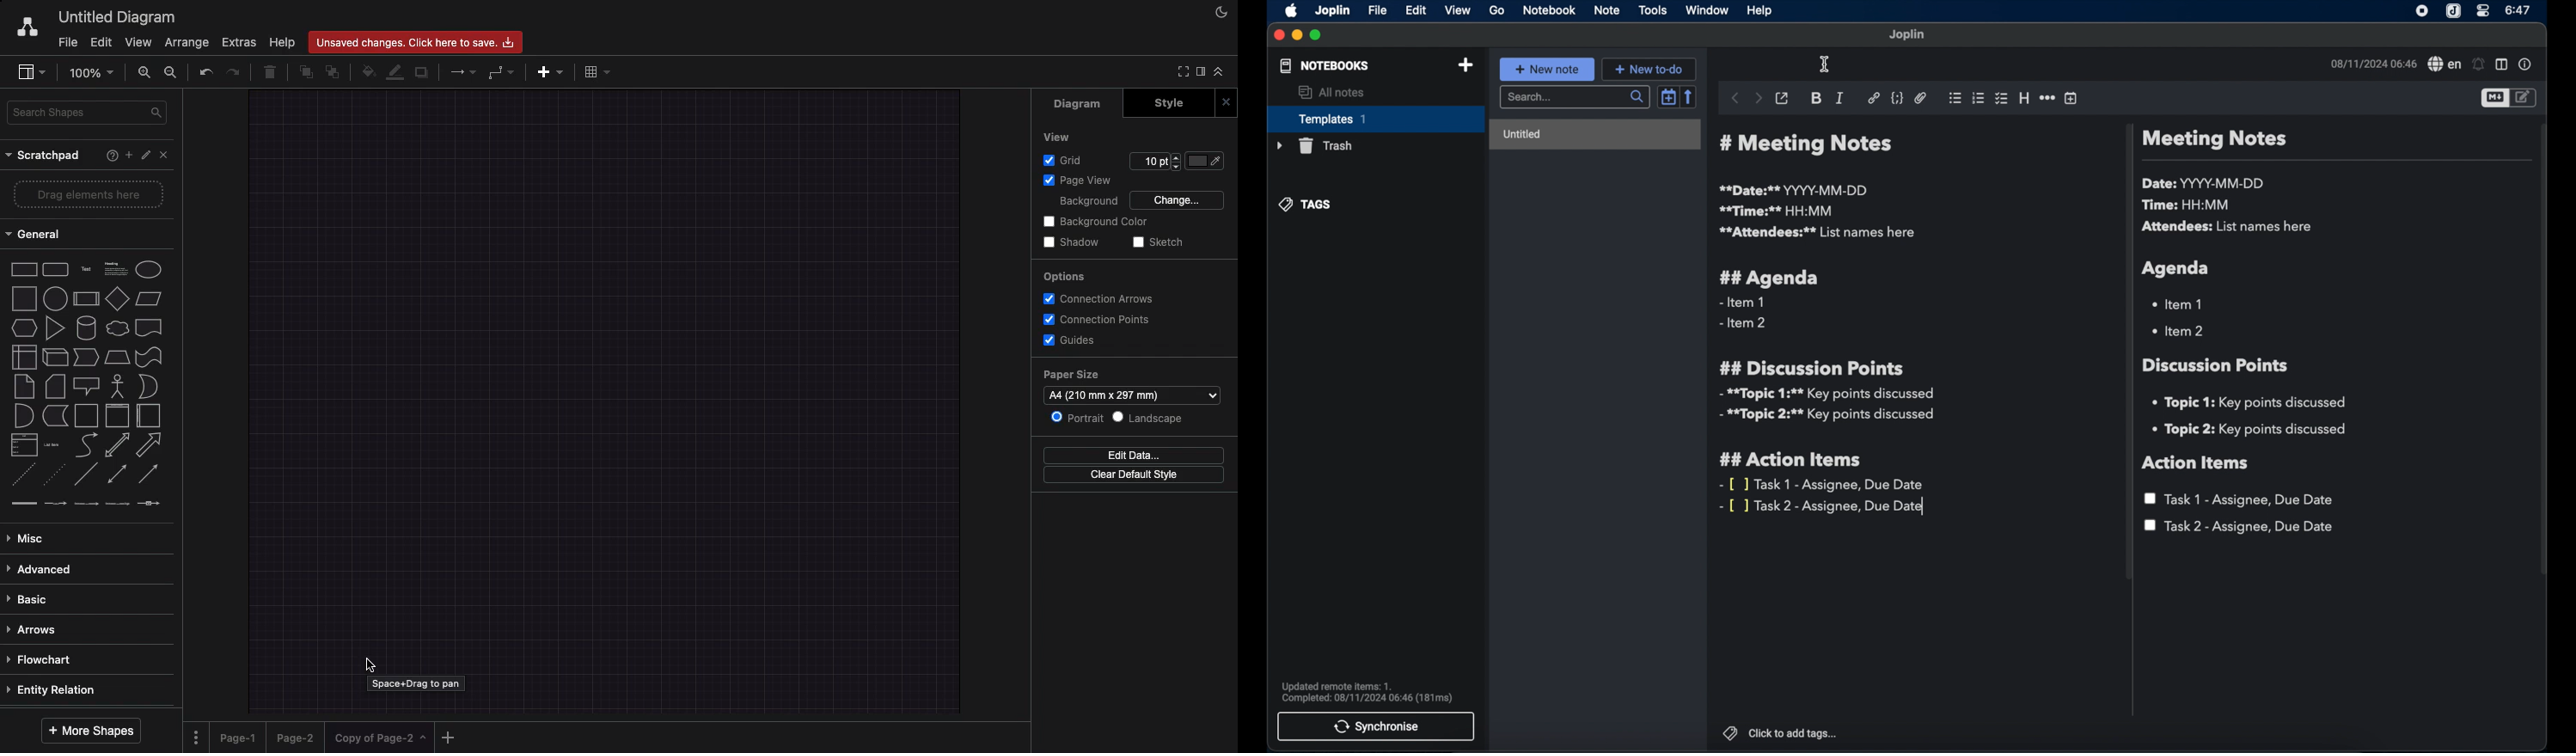  I want to click on text cursor, so click(1824, 66).